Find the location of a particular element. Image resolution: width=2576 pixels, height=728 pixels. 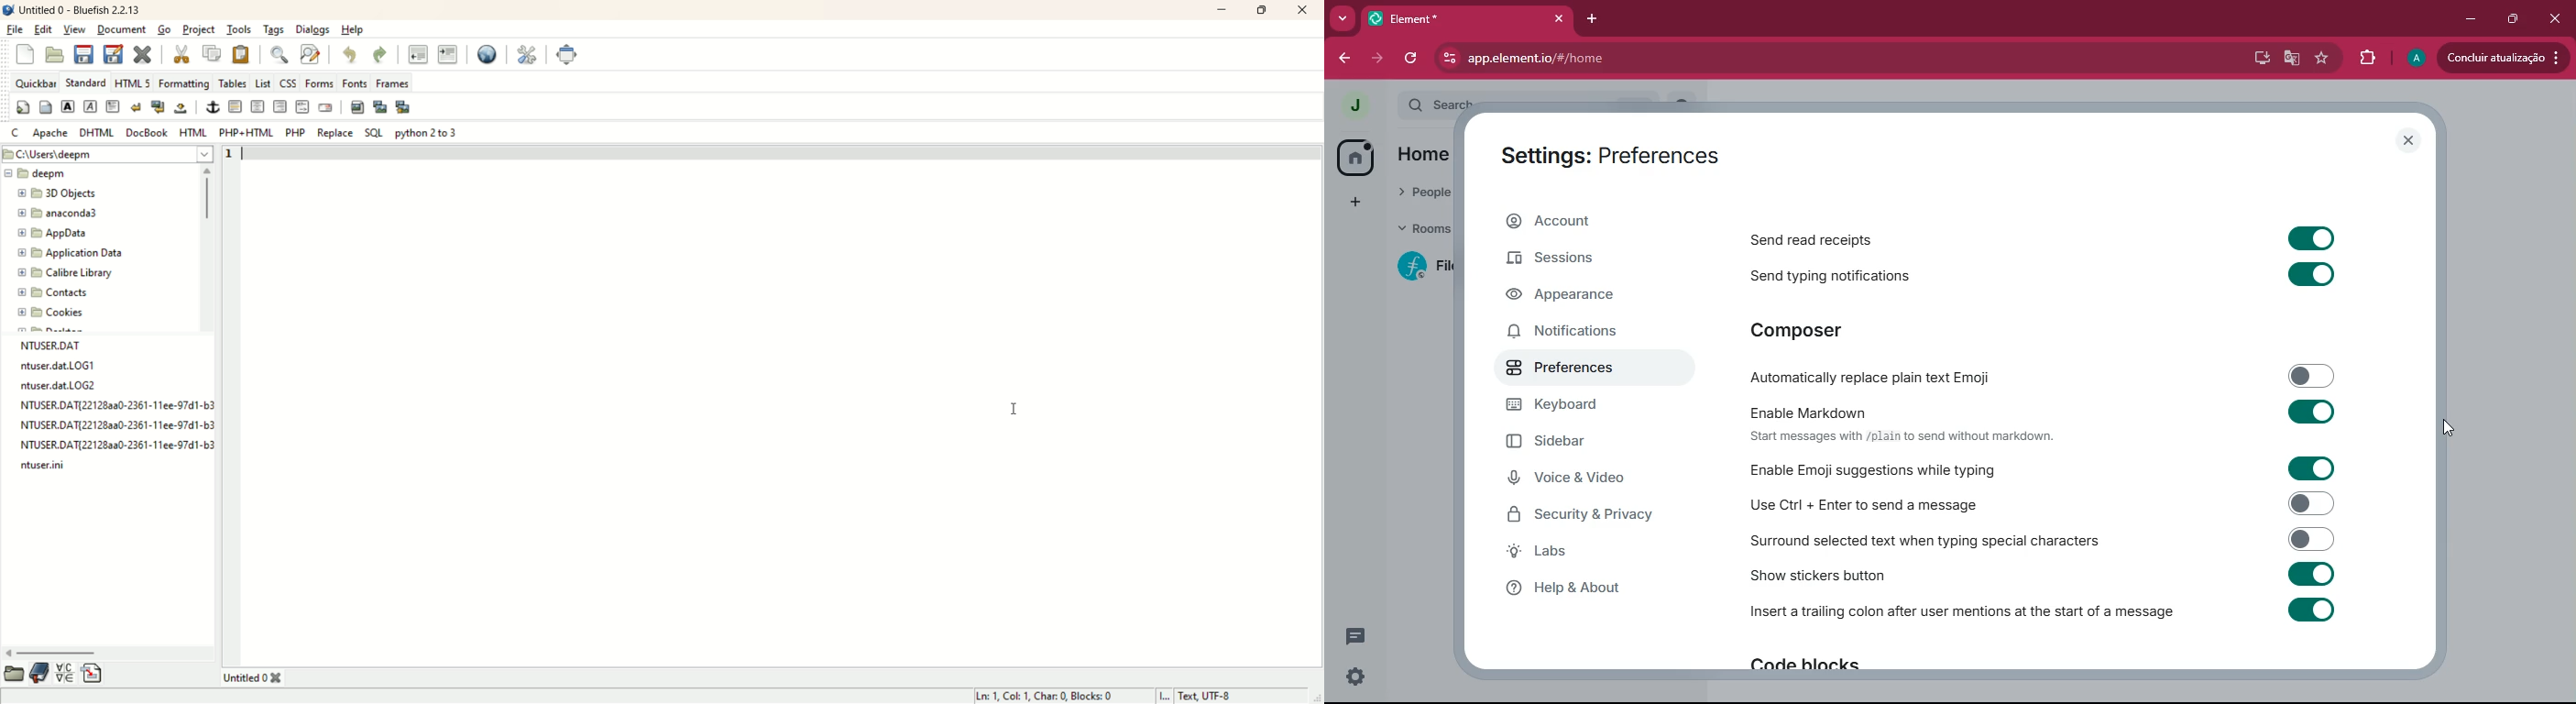

Surround selected text when typing special characters is located at coordinates (2041, 540).